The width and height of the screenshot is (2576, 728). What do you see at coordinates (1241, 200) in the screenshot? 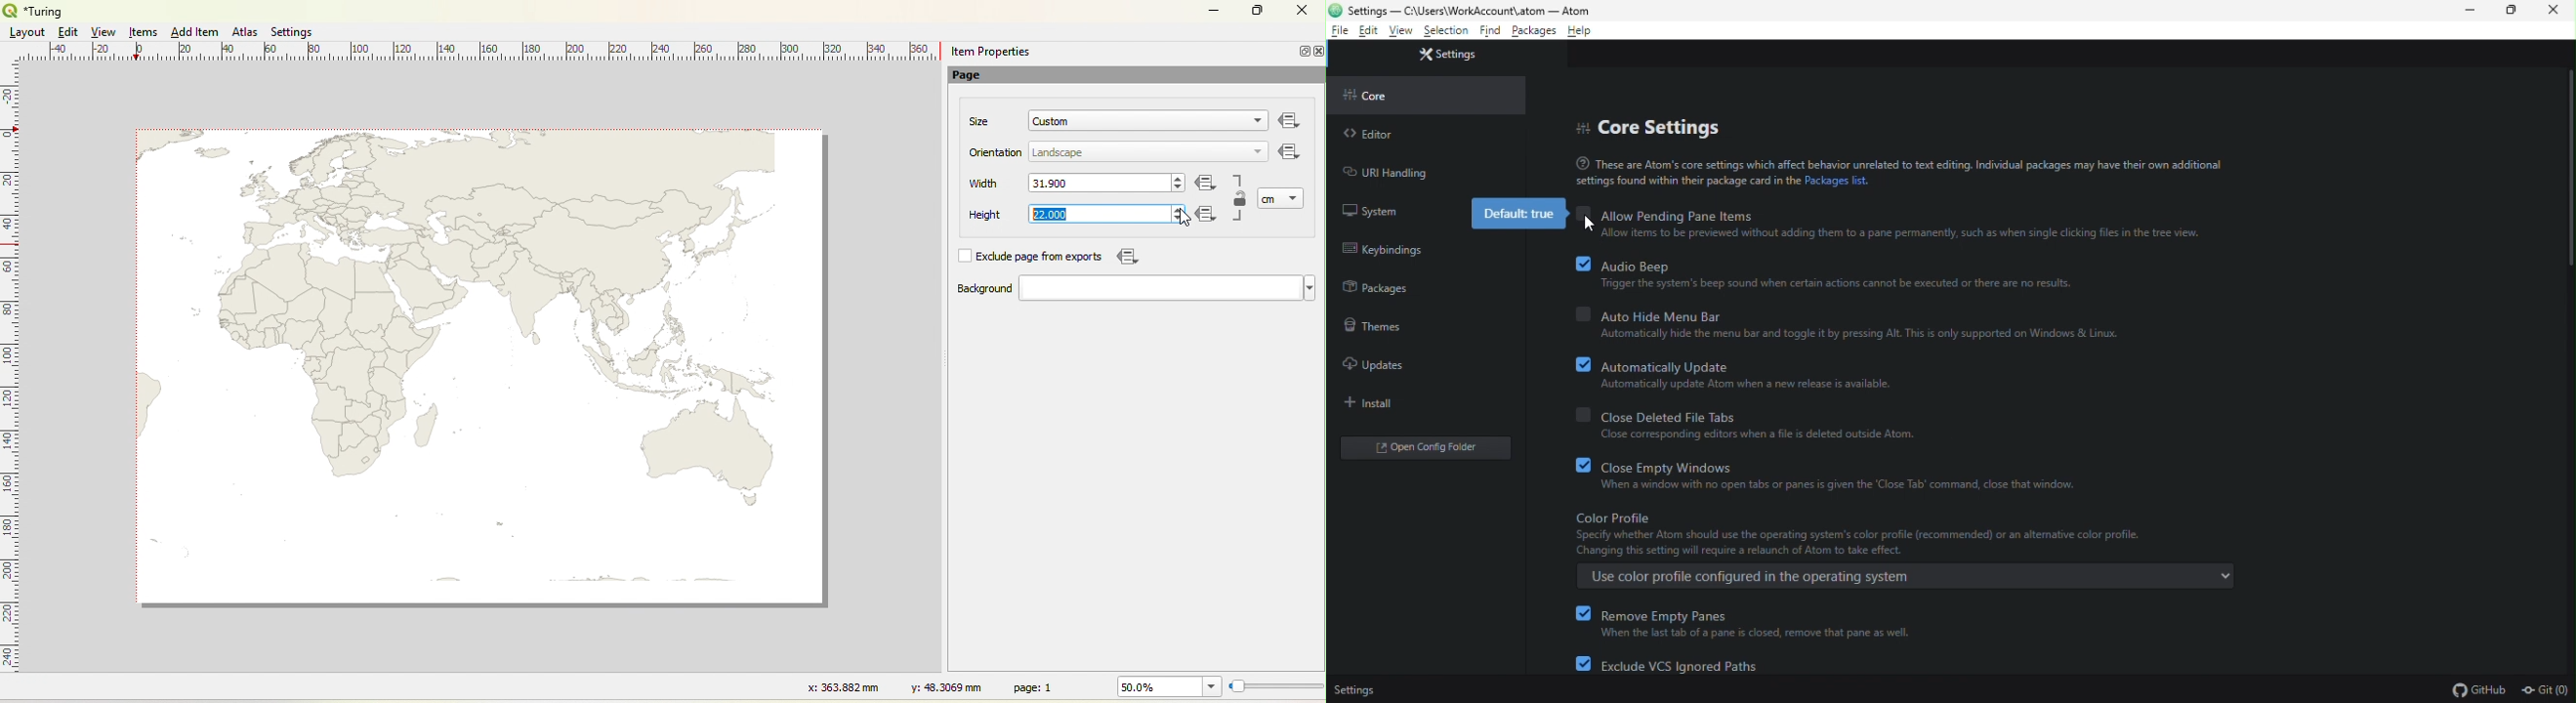
I see `Lock/Unlock` at bounding box center [1241, 200].